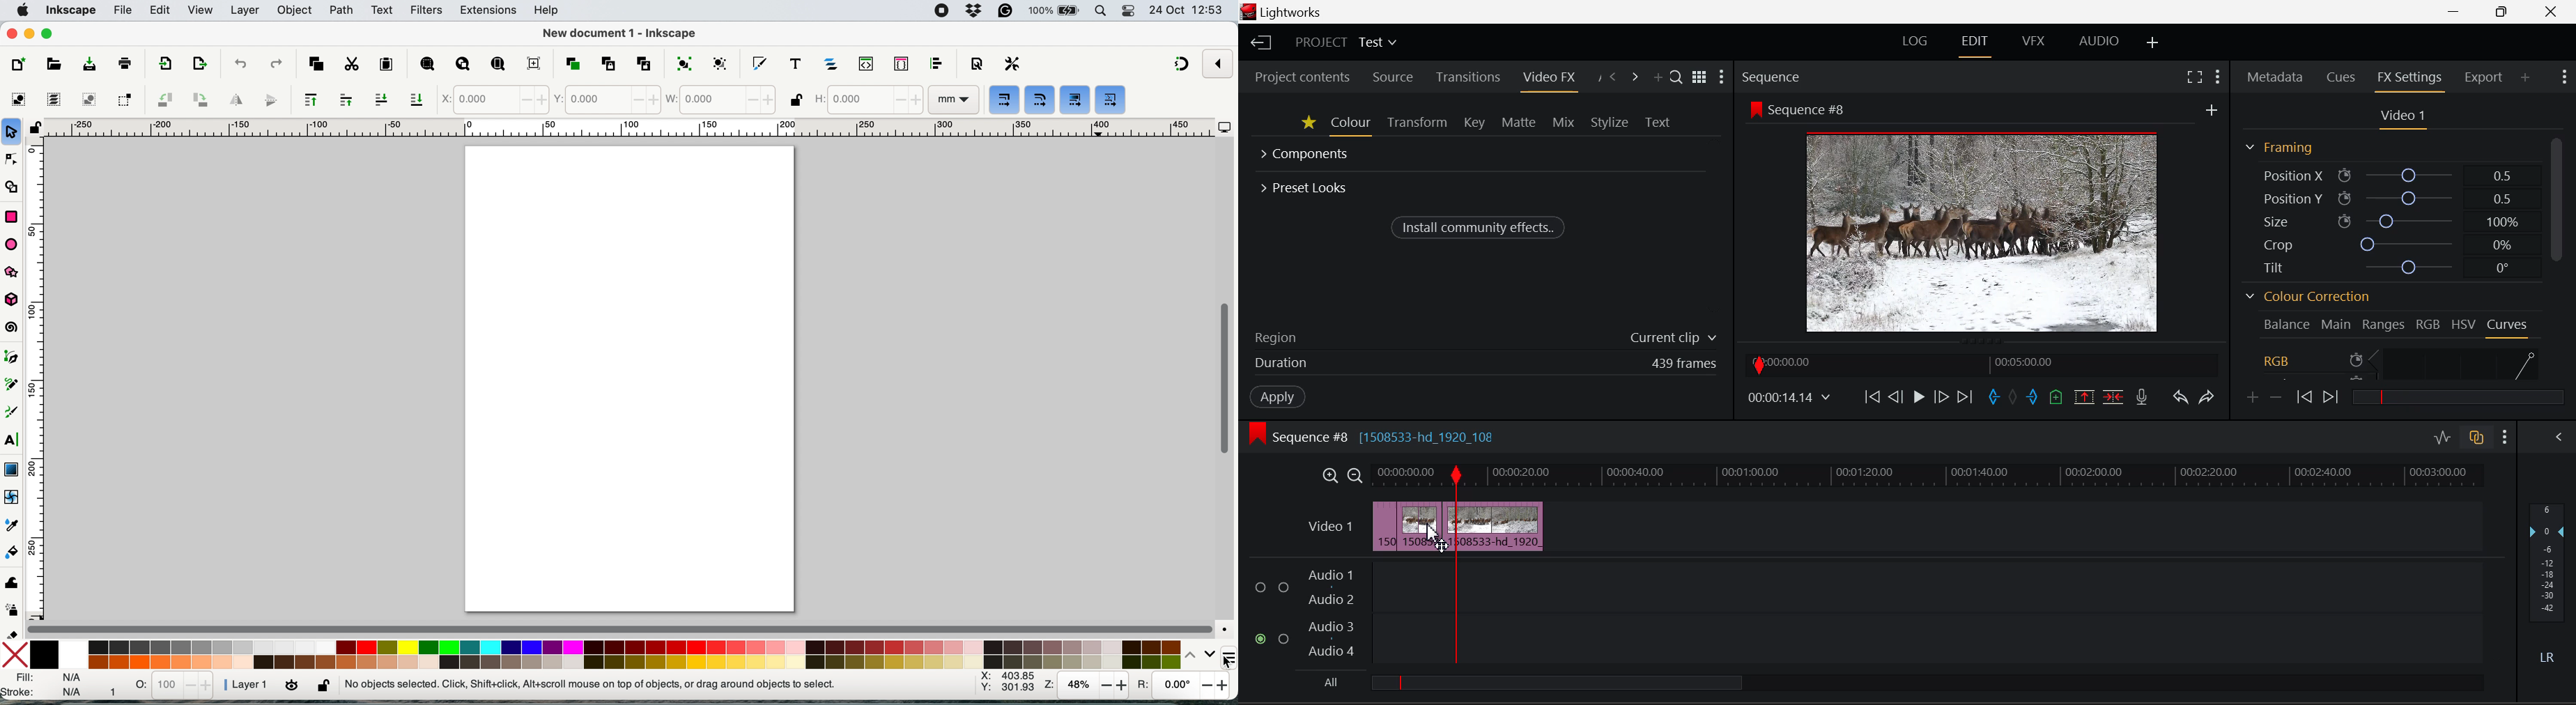 This screenshot has height=728, width=2576. Describe the element at coordinates (14, 386) in the screenshot. I see `pencil tool` at that location.